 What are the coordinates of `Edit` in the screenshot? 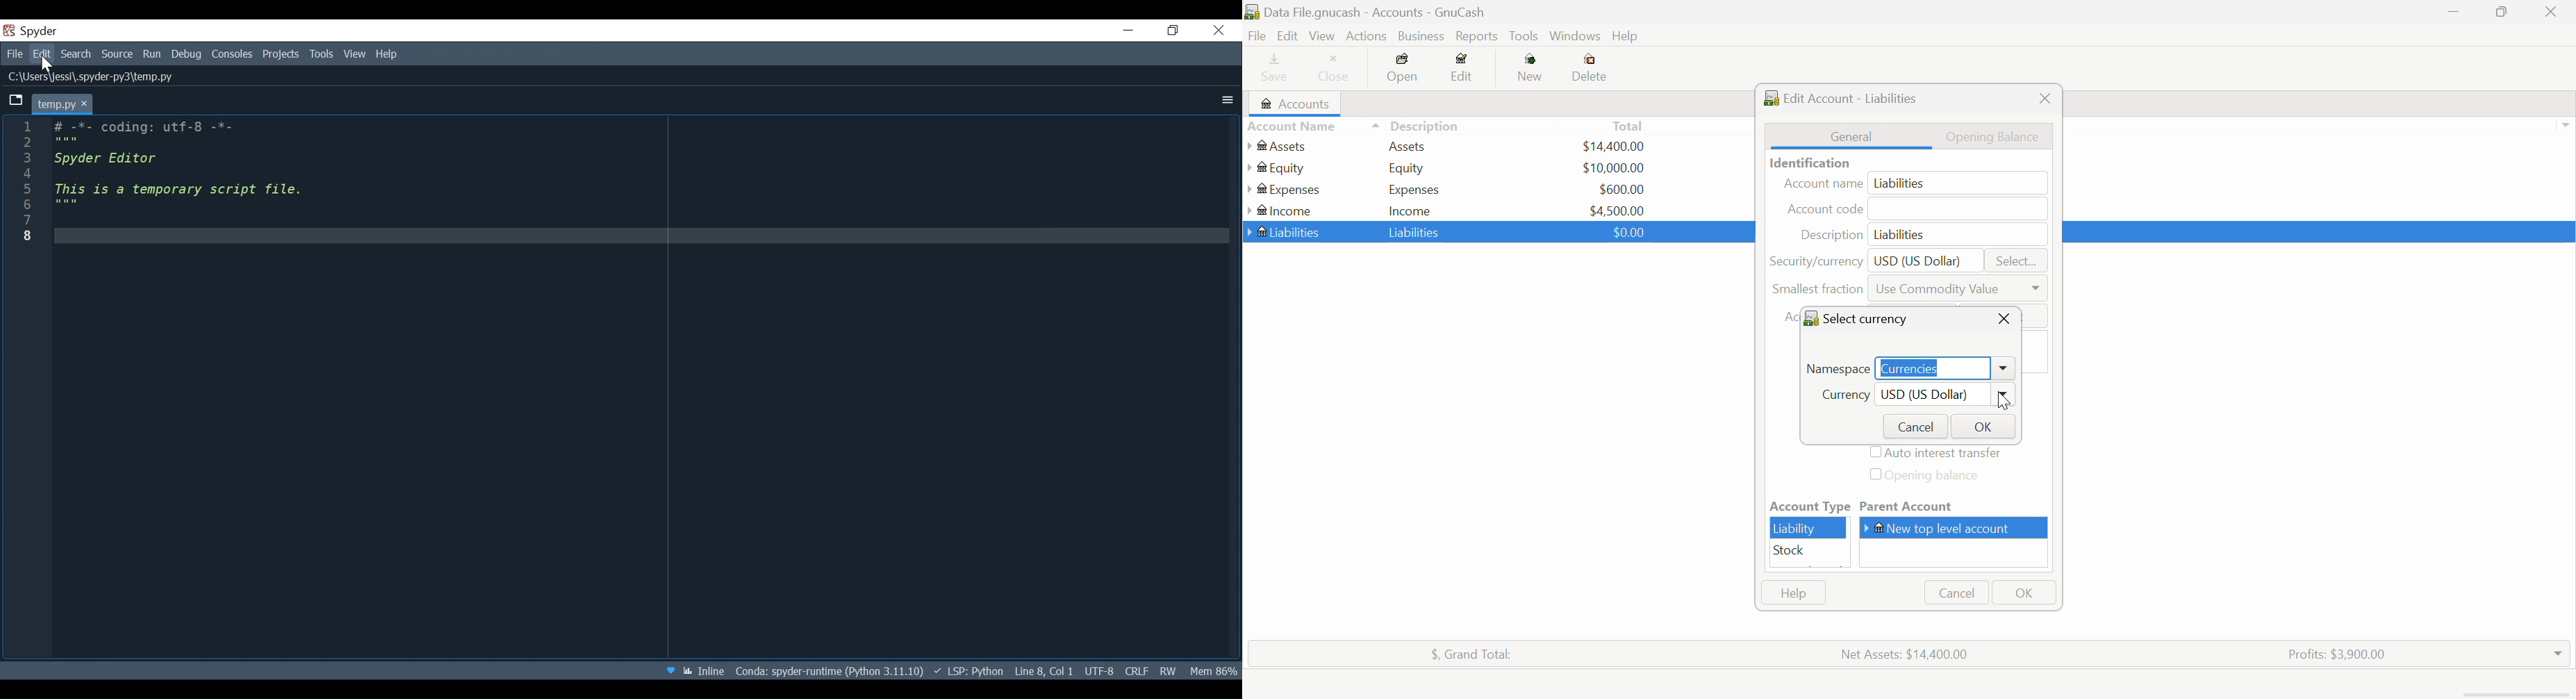 It's located at (1462, 70).